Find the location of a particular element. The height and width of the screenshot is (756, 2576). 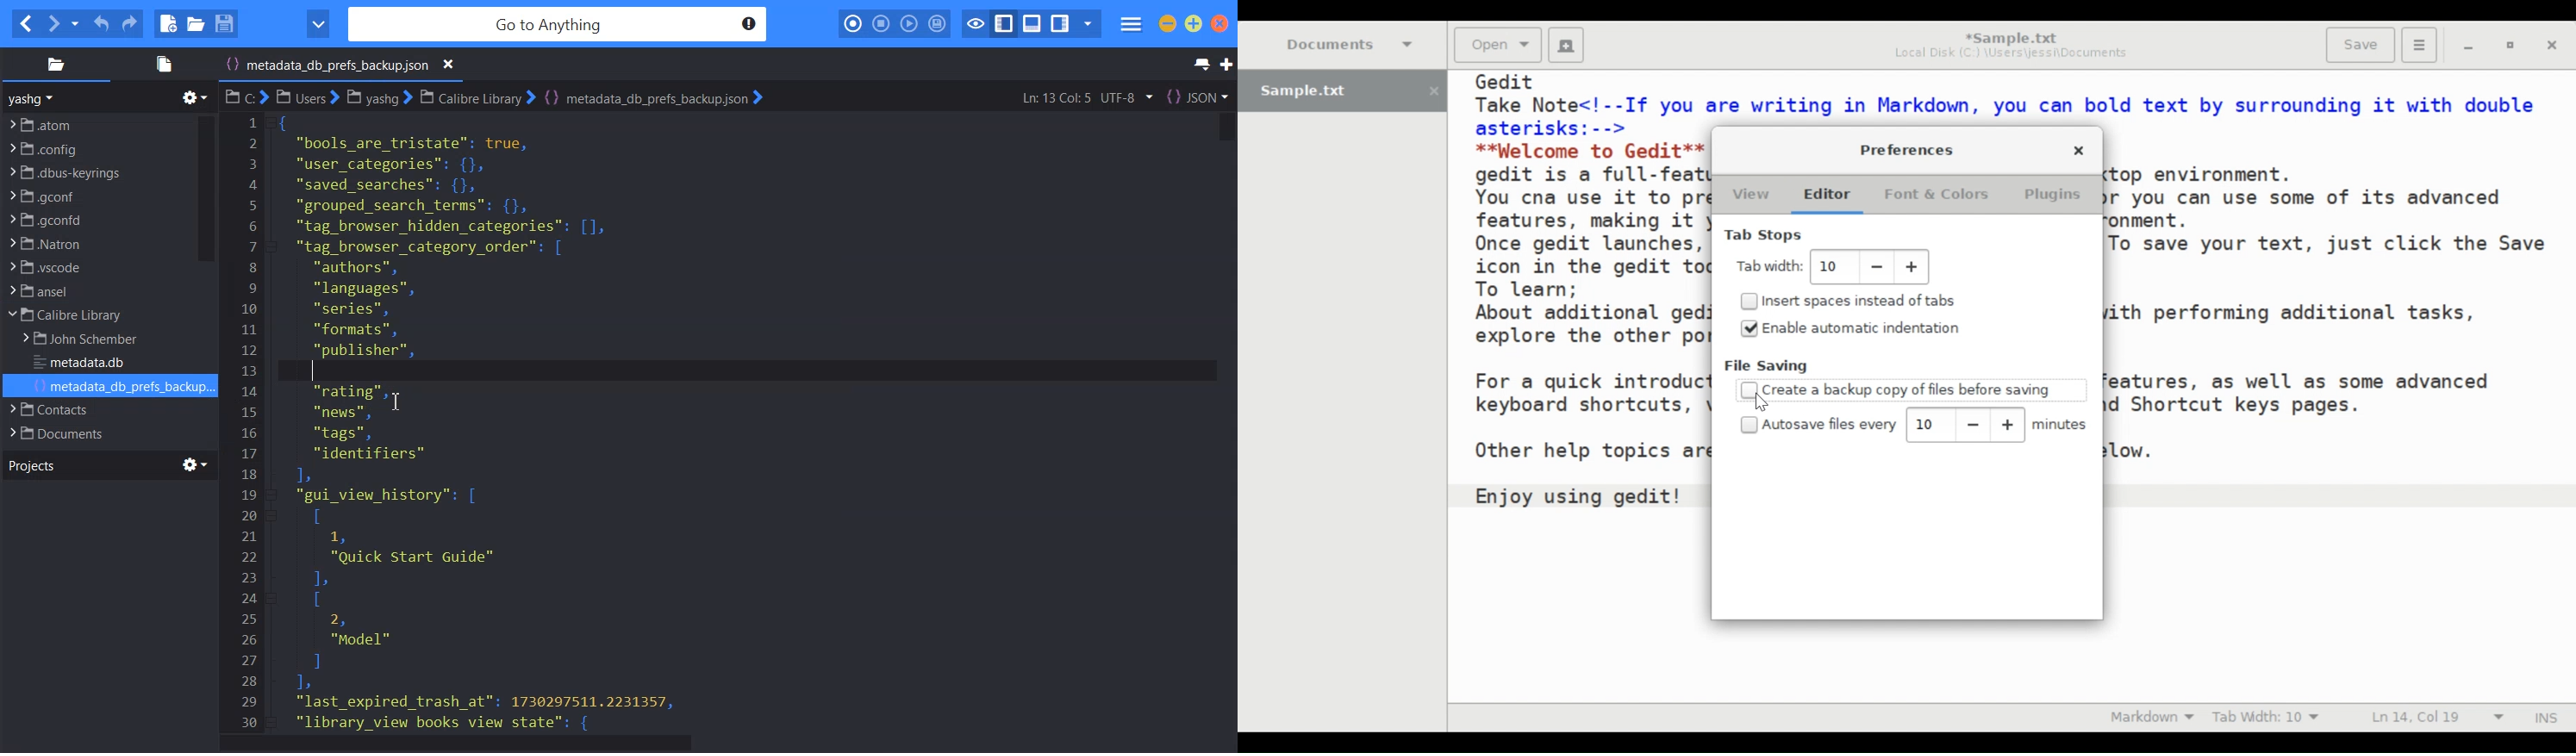

Create a new Document is located at coordinates (1566, 45).